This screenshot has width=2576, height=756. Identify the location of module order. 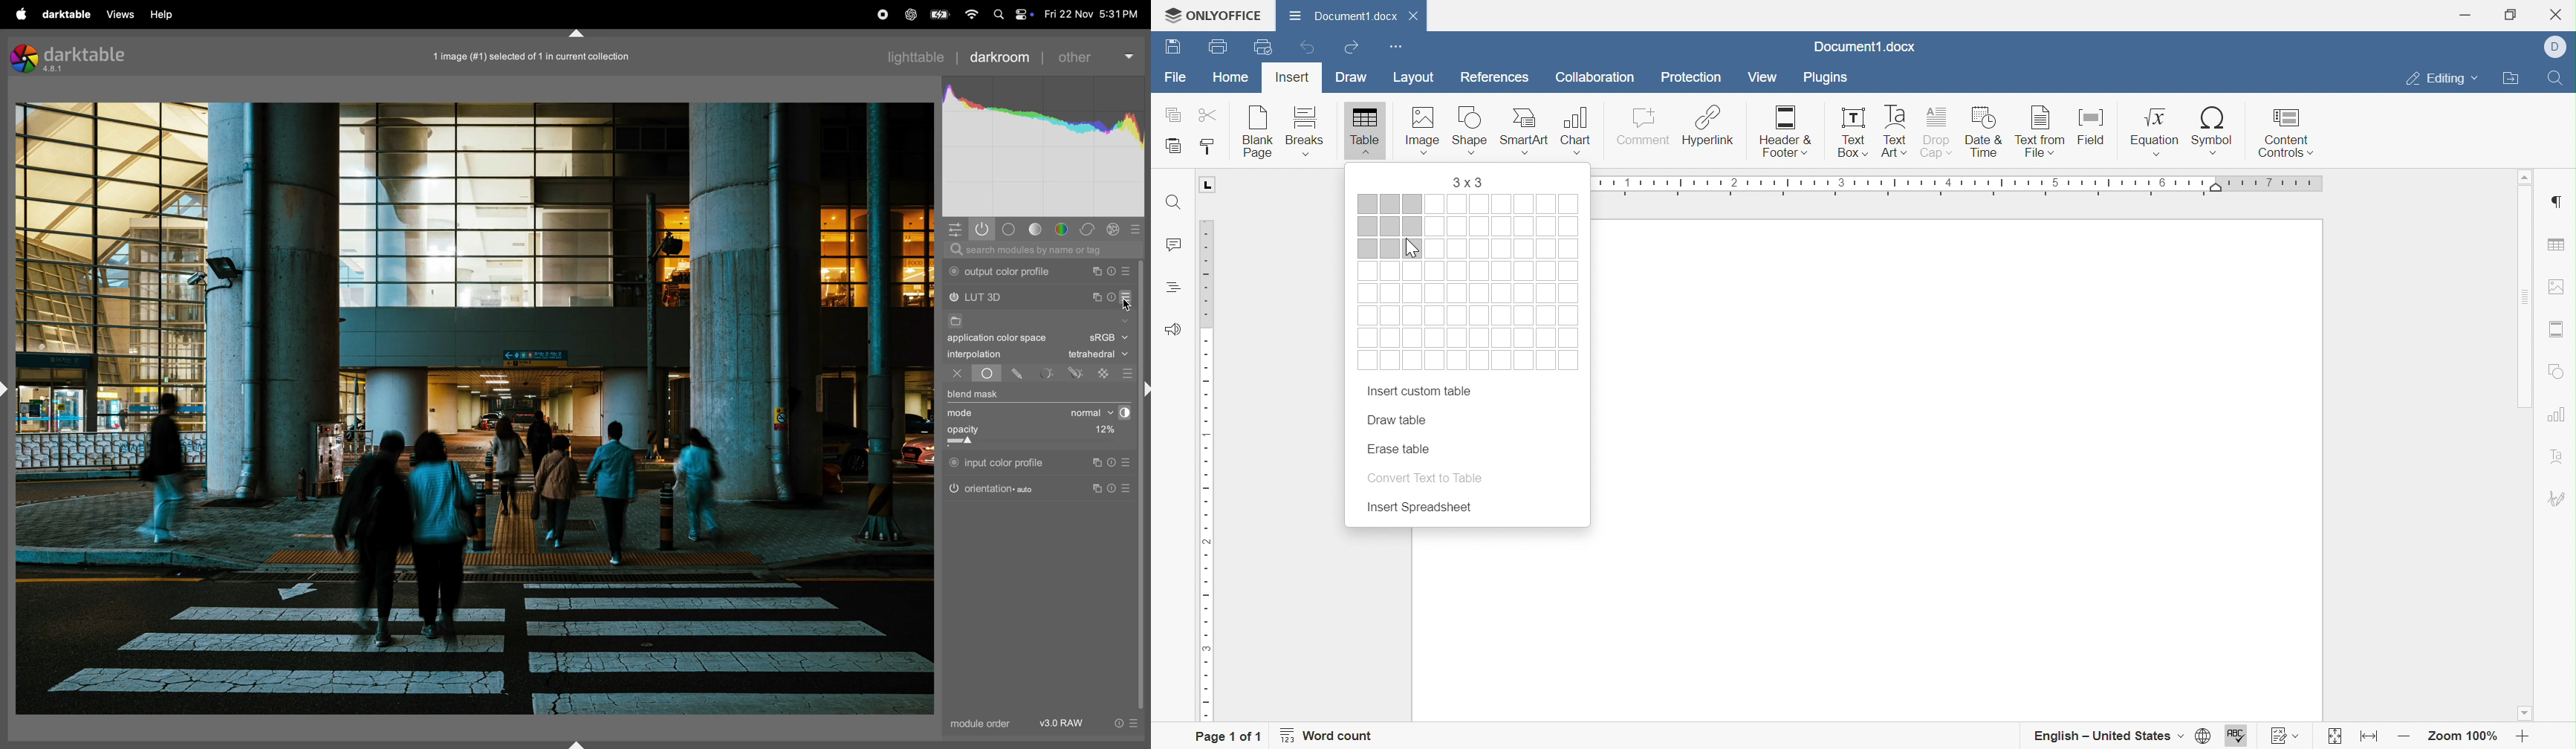
(978, 725).